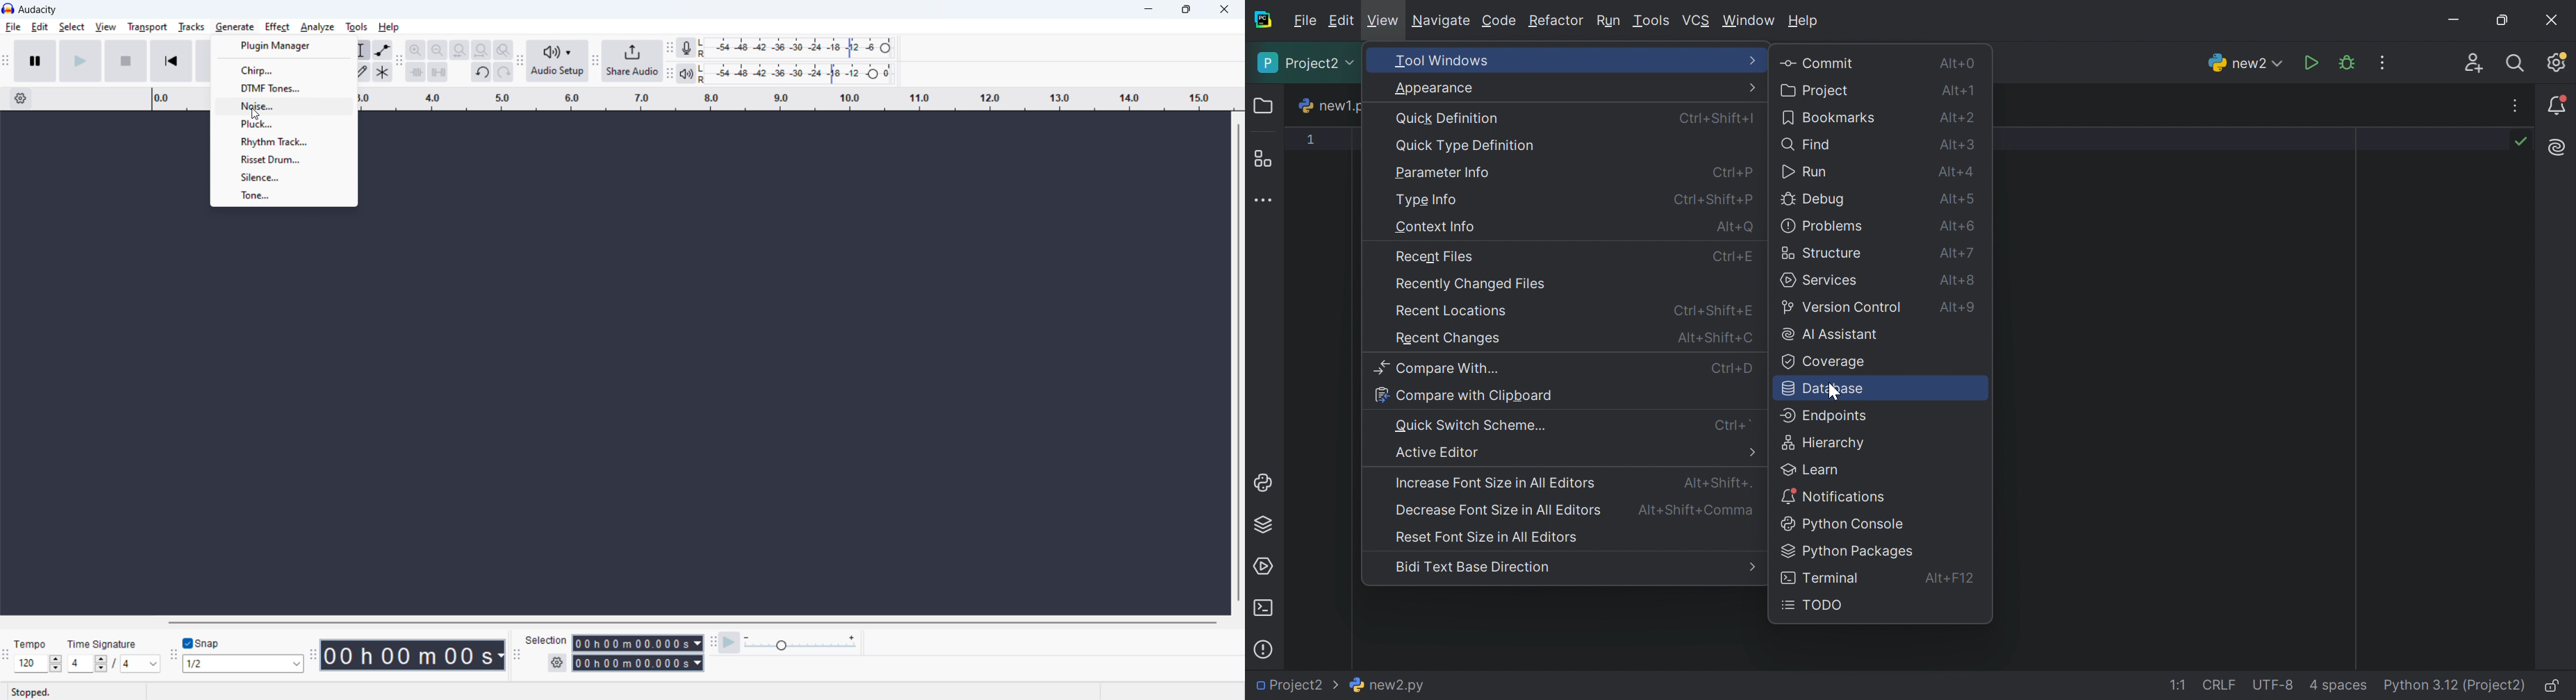 This screenshot has width=2576, height=700. What do you see at coordinates (1808, 470) in the screenshot?
I see `Learn` at bounding box center [1808, 470].